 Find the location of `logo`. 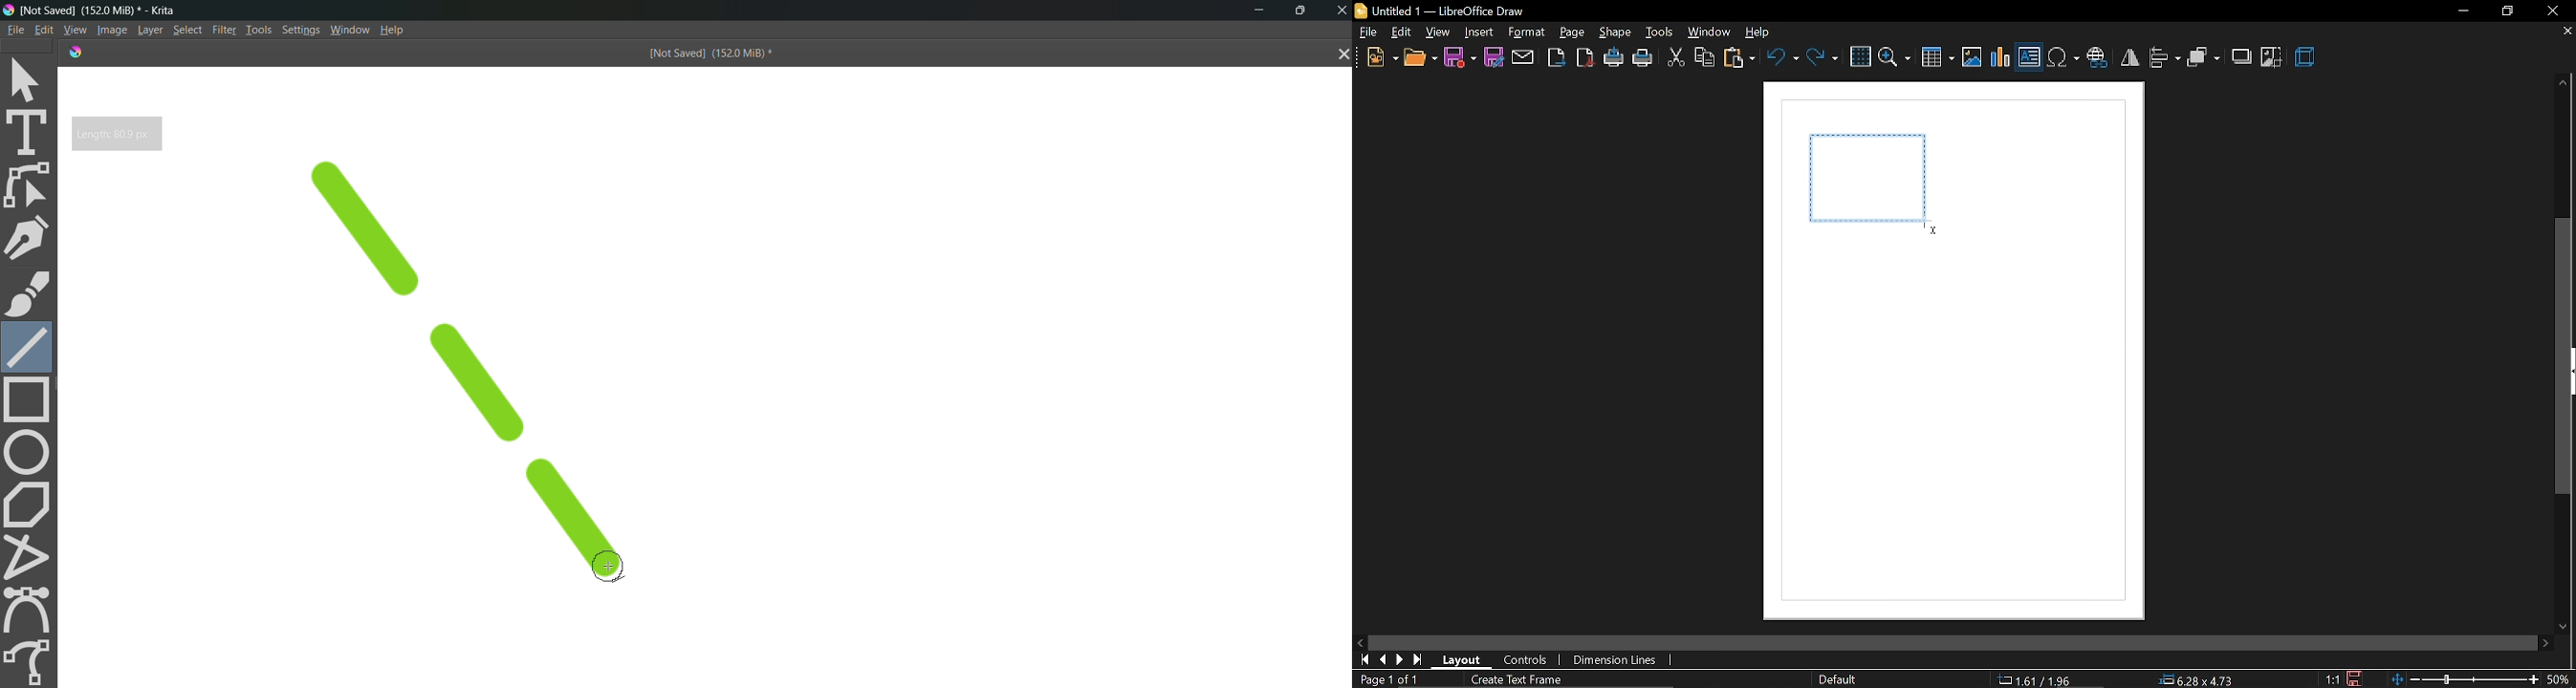

logo is located at coordinates (9, 9).